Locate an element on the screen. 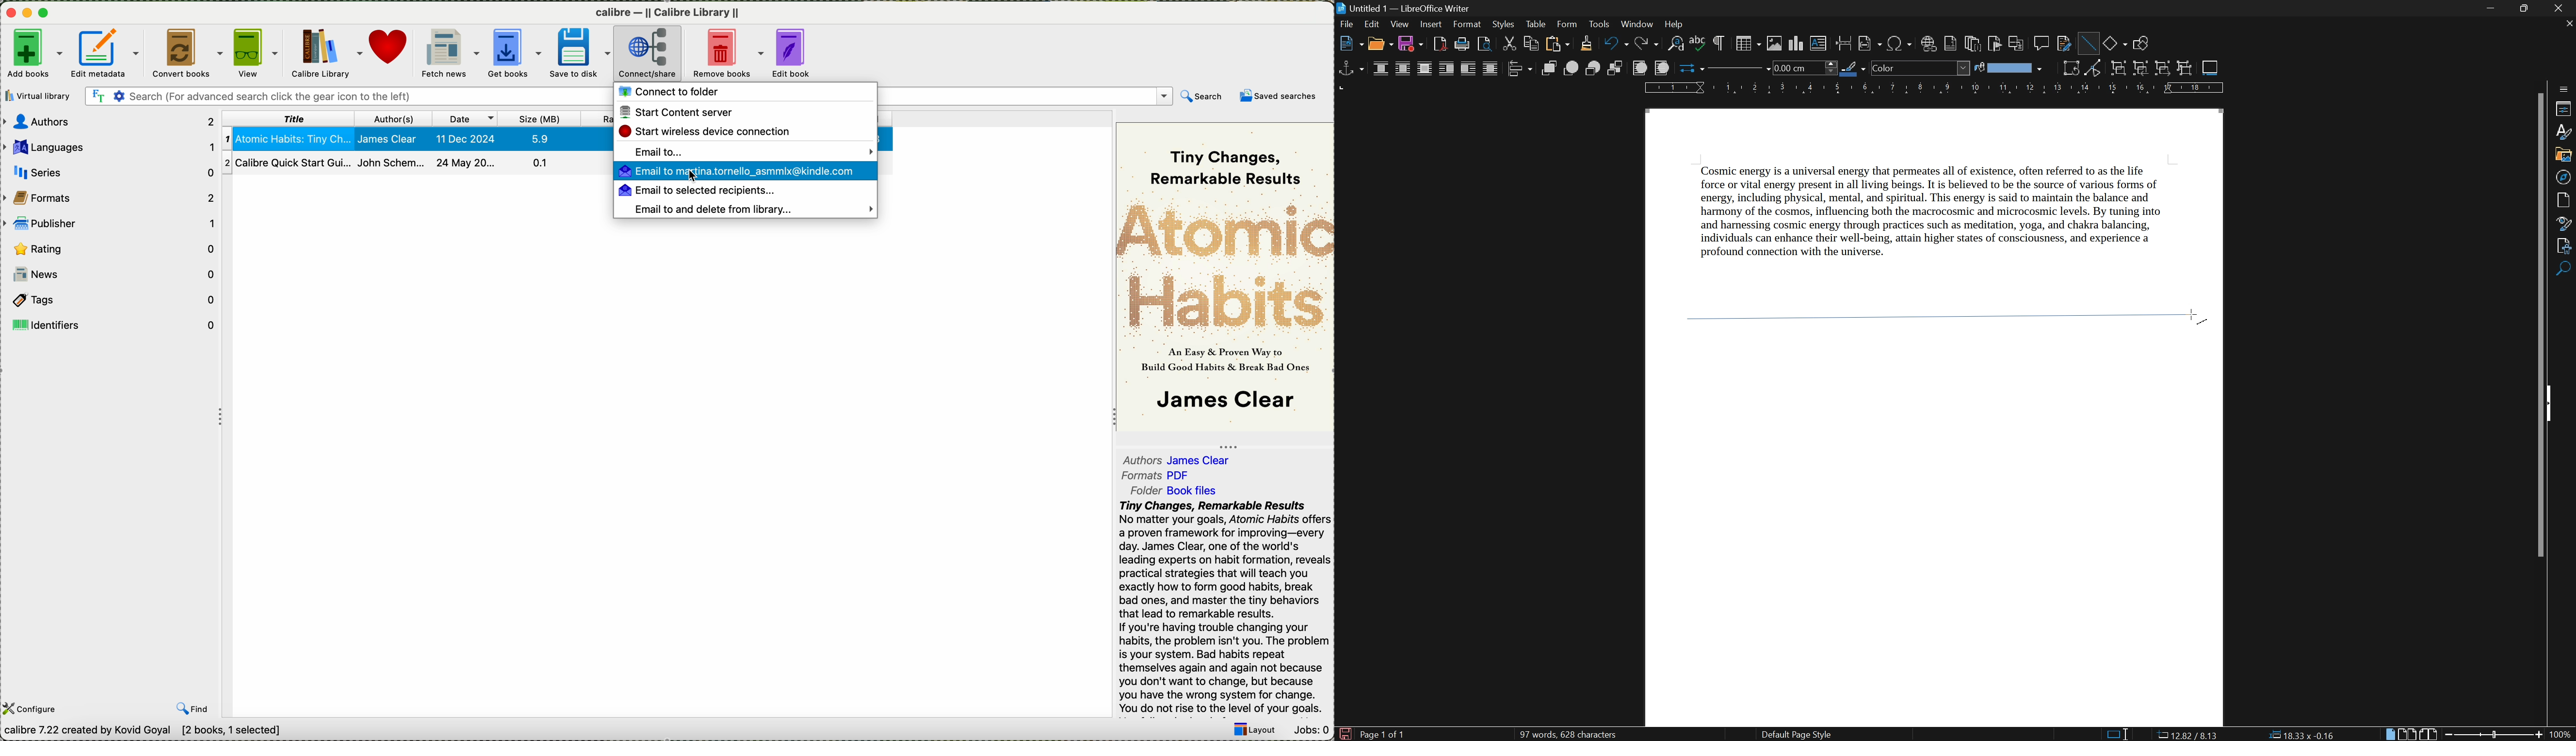 This screenshot has height=756, width=2576. virtual library is located at coordinates (39, 96).